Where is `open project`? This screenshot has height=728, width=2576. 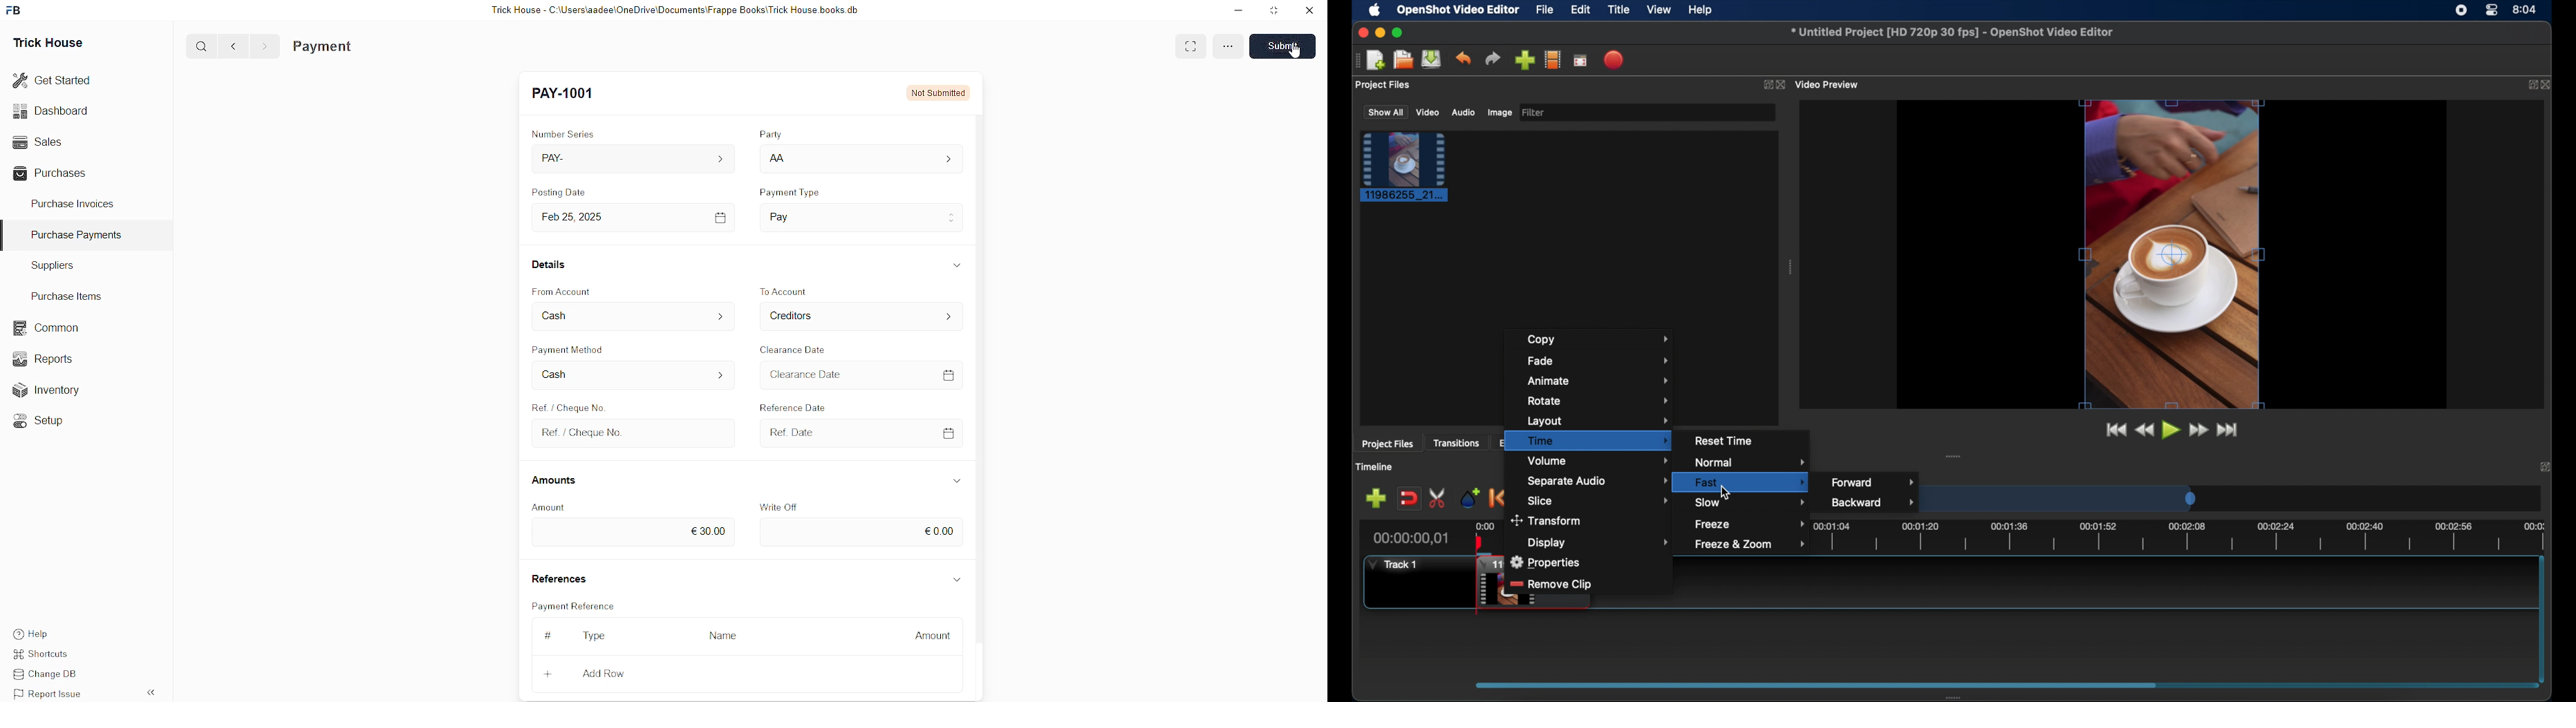 open project is located at coordinates (1403, 60).